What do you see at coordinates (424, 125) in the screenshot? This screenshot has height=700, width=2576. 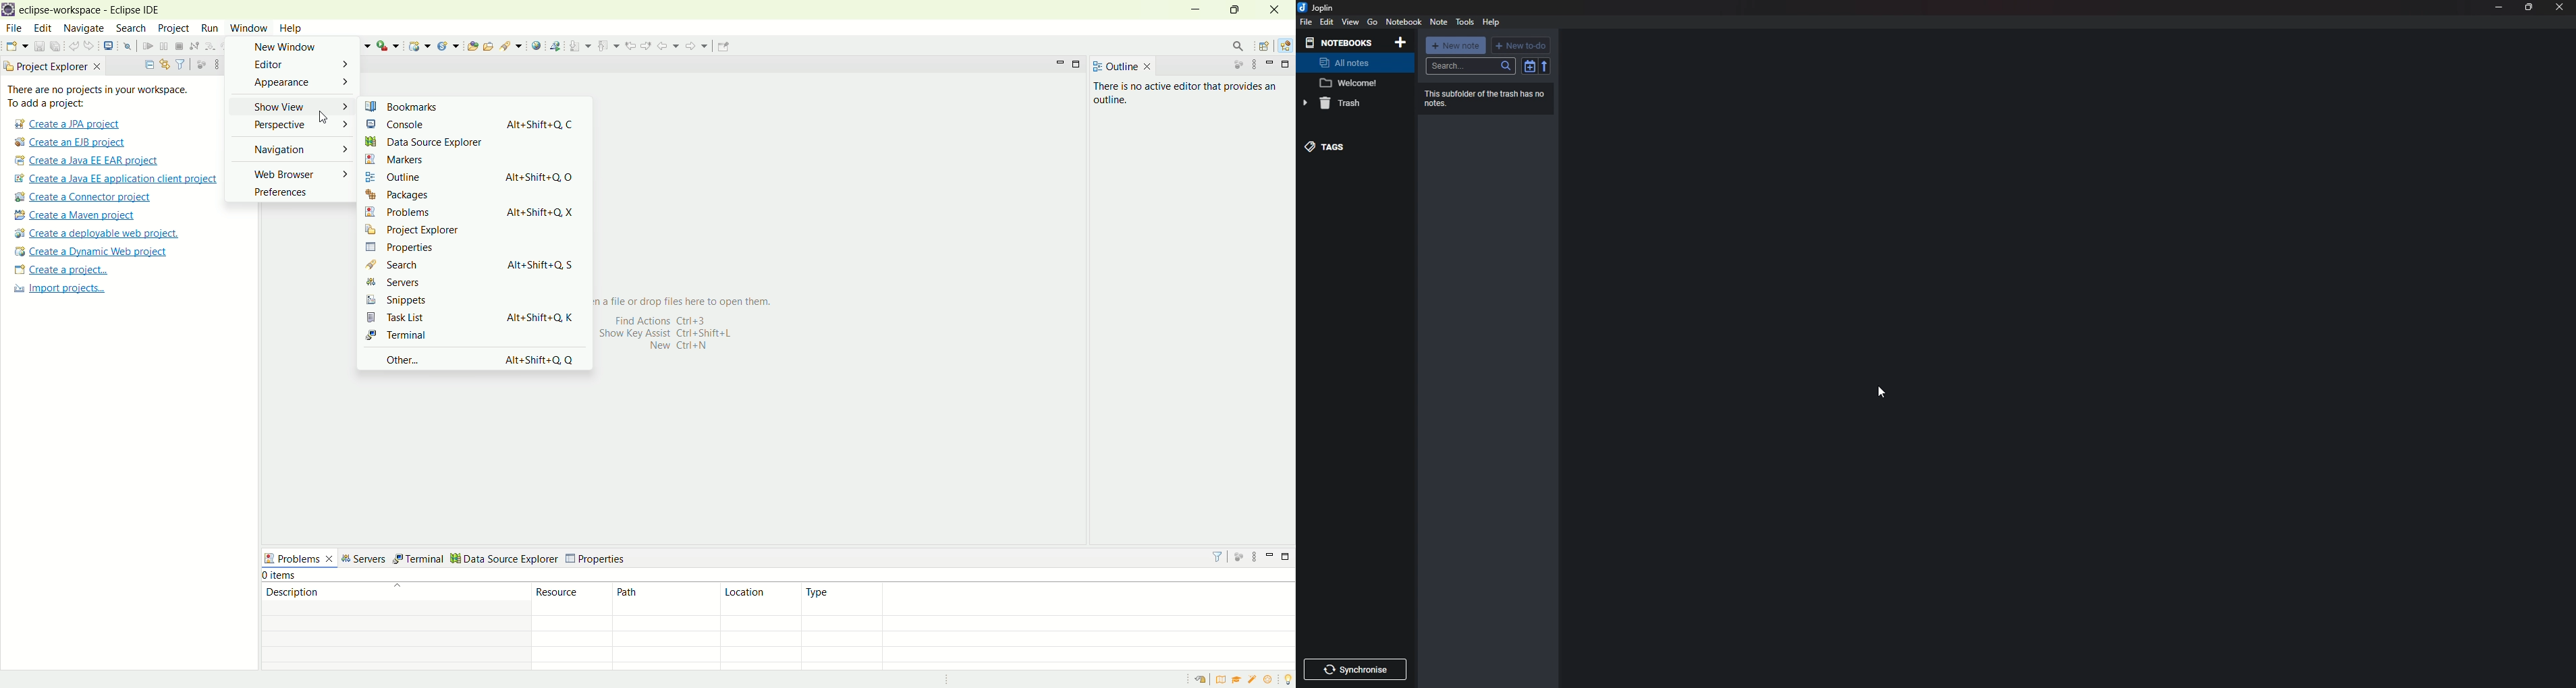 I see `console` at bounding box center [424, 125].